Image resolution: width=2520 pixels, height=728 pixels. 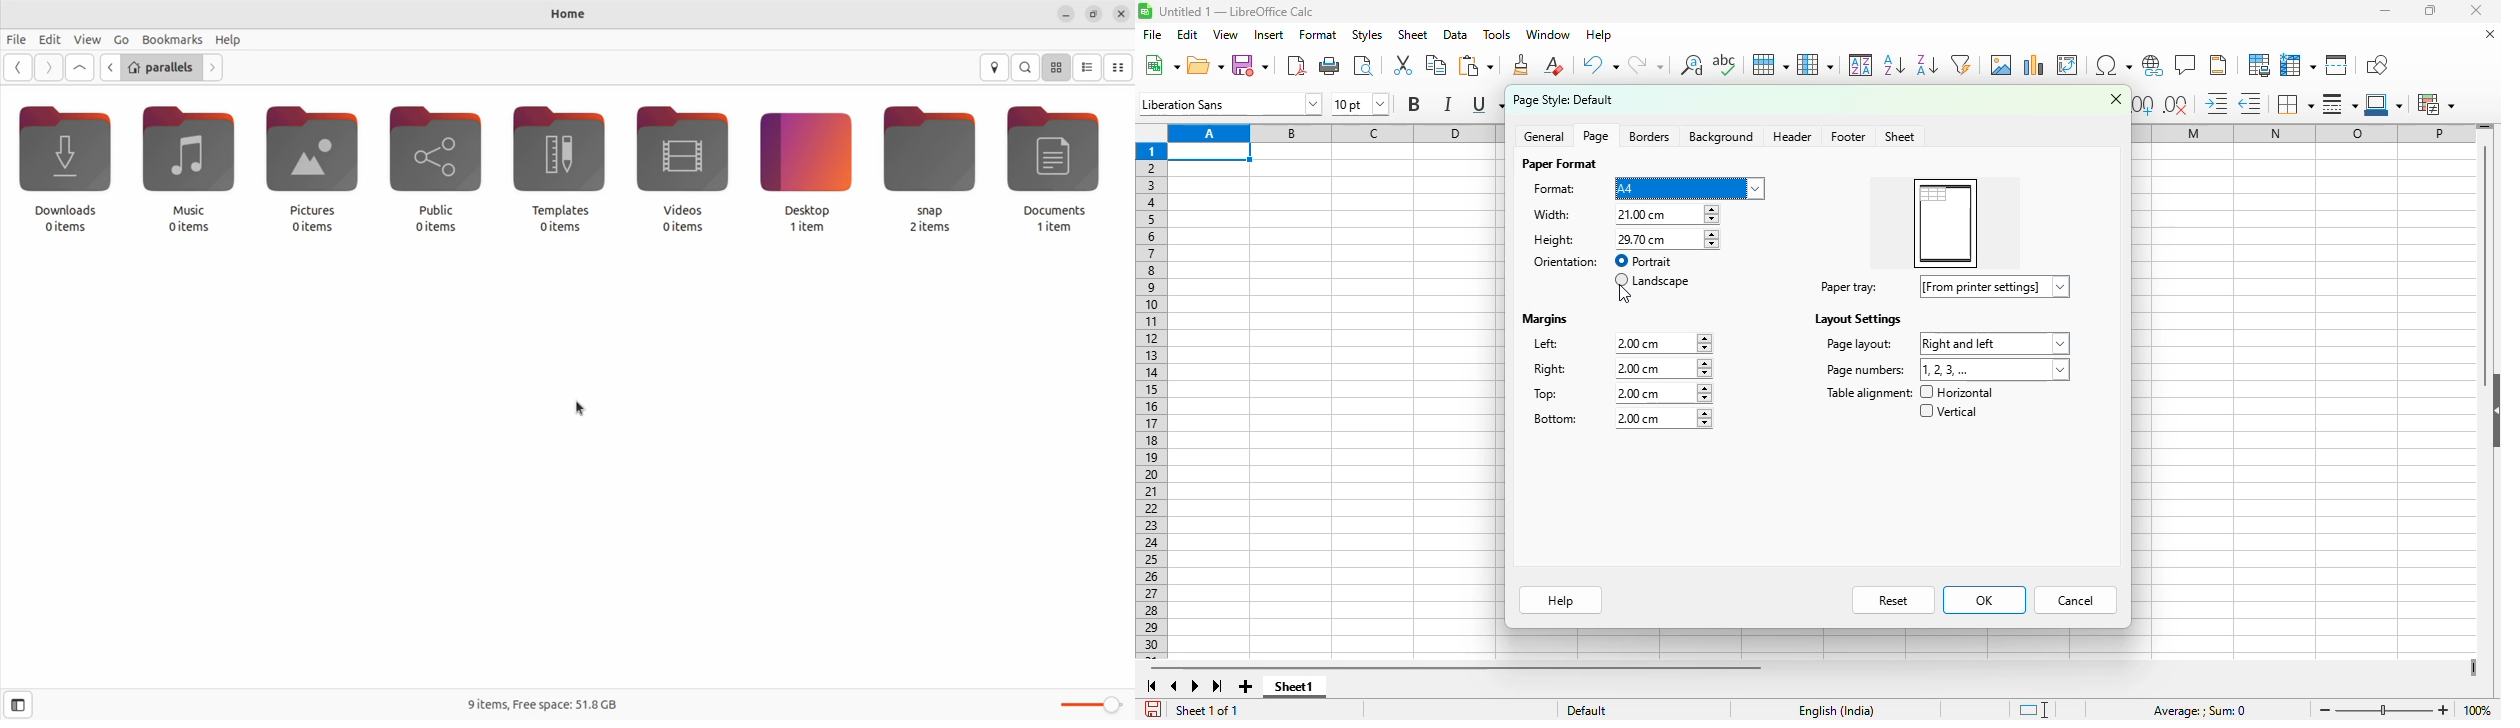 I want to click on horizontal scroll bar, so click(x=1455, y=669).